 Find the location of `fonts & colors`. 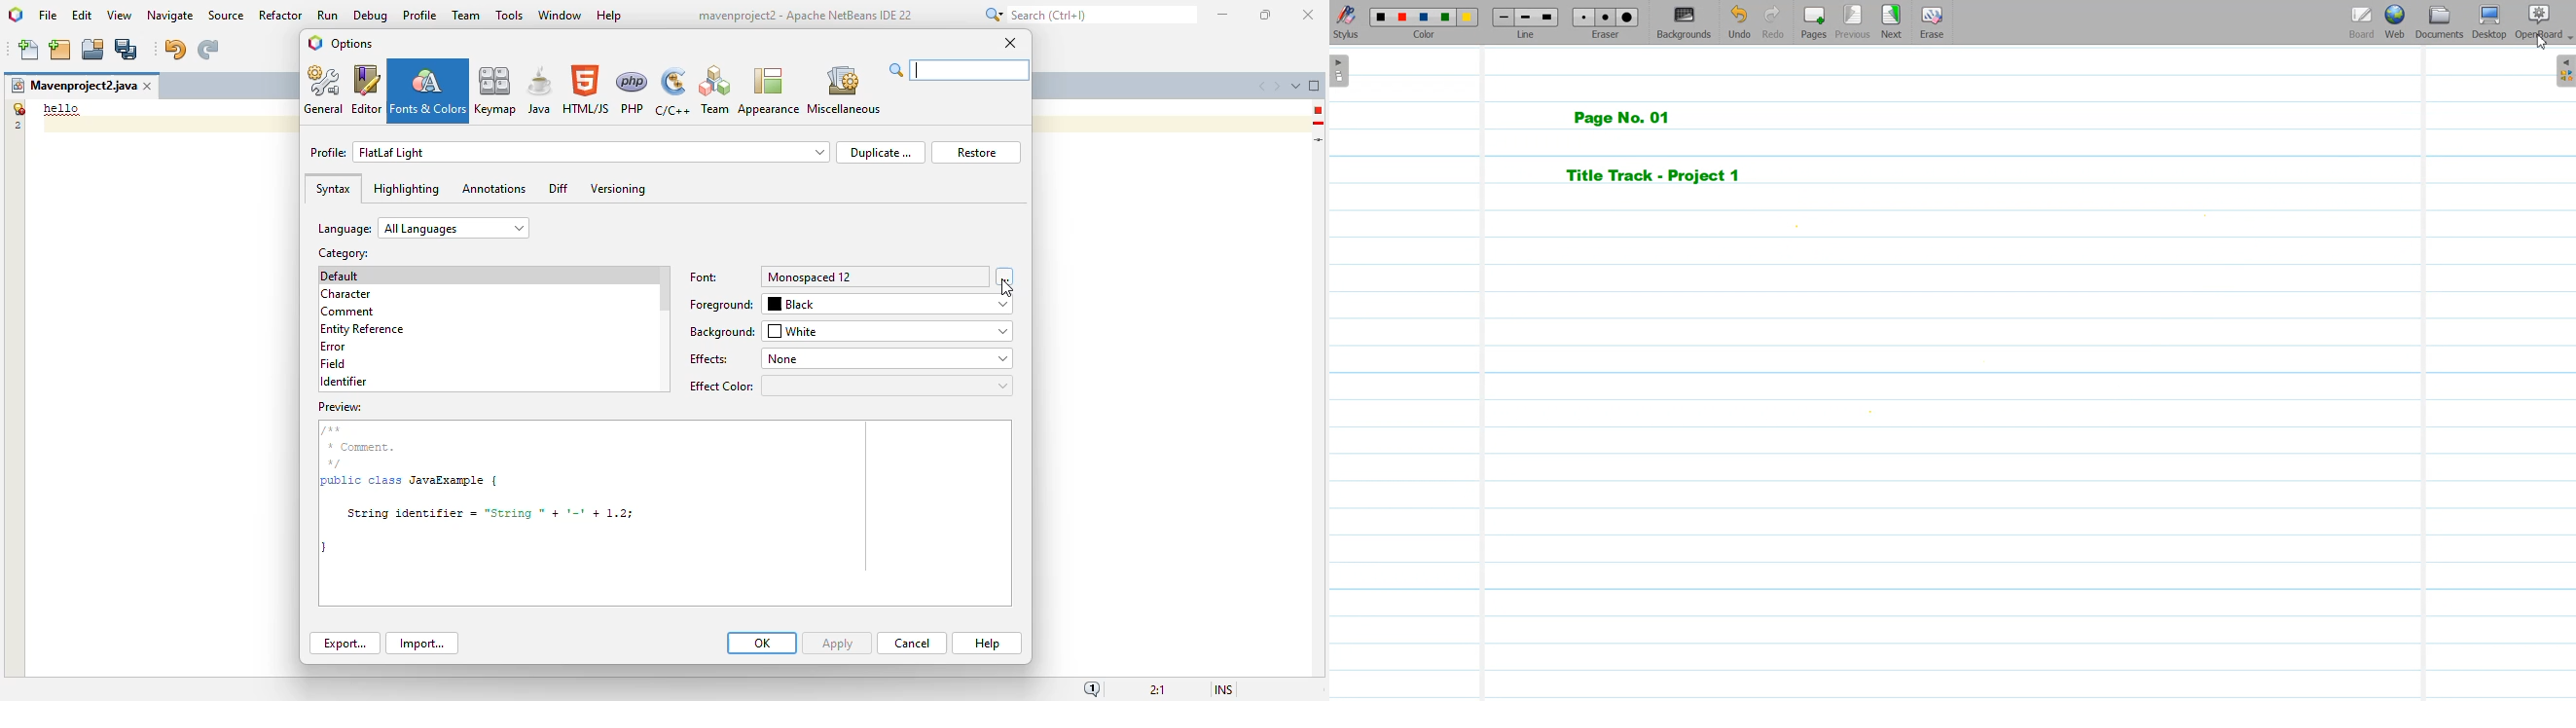

fonts & colors is located at coordinates (428, 91).